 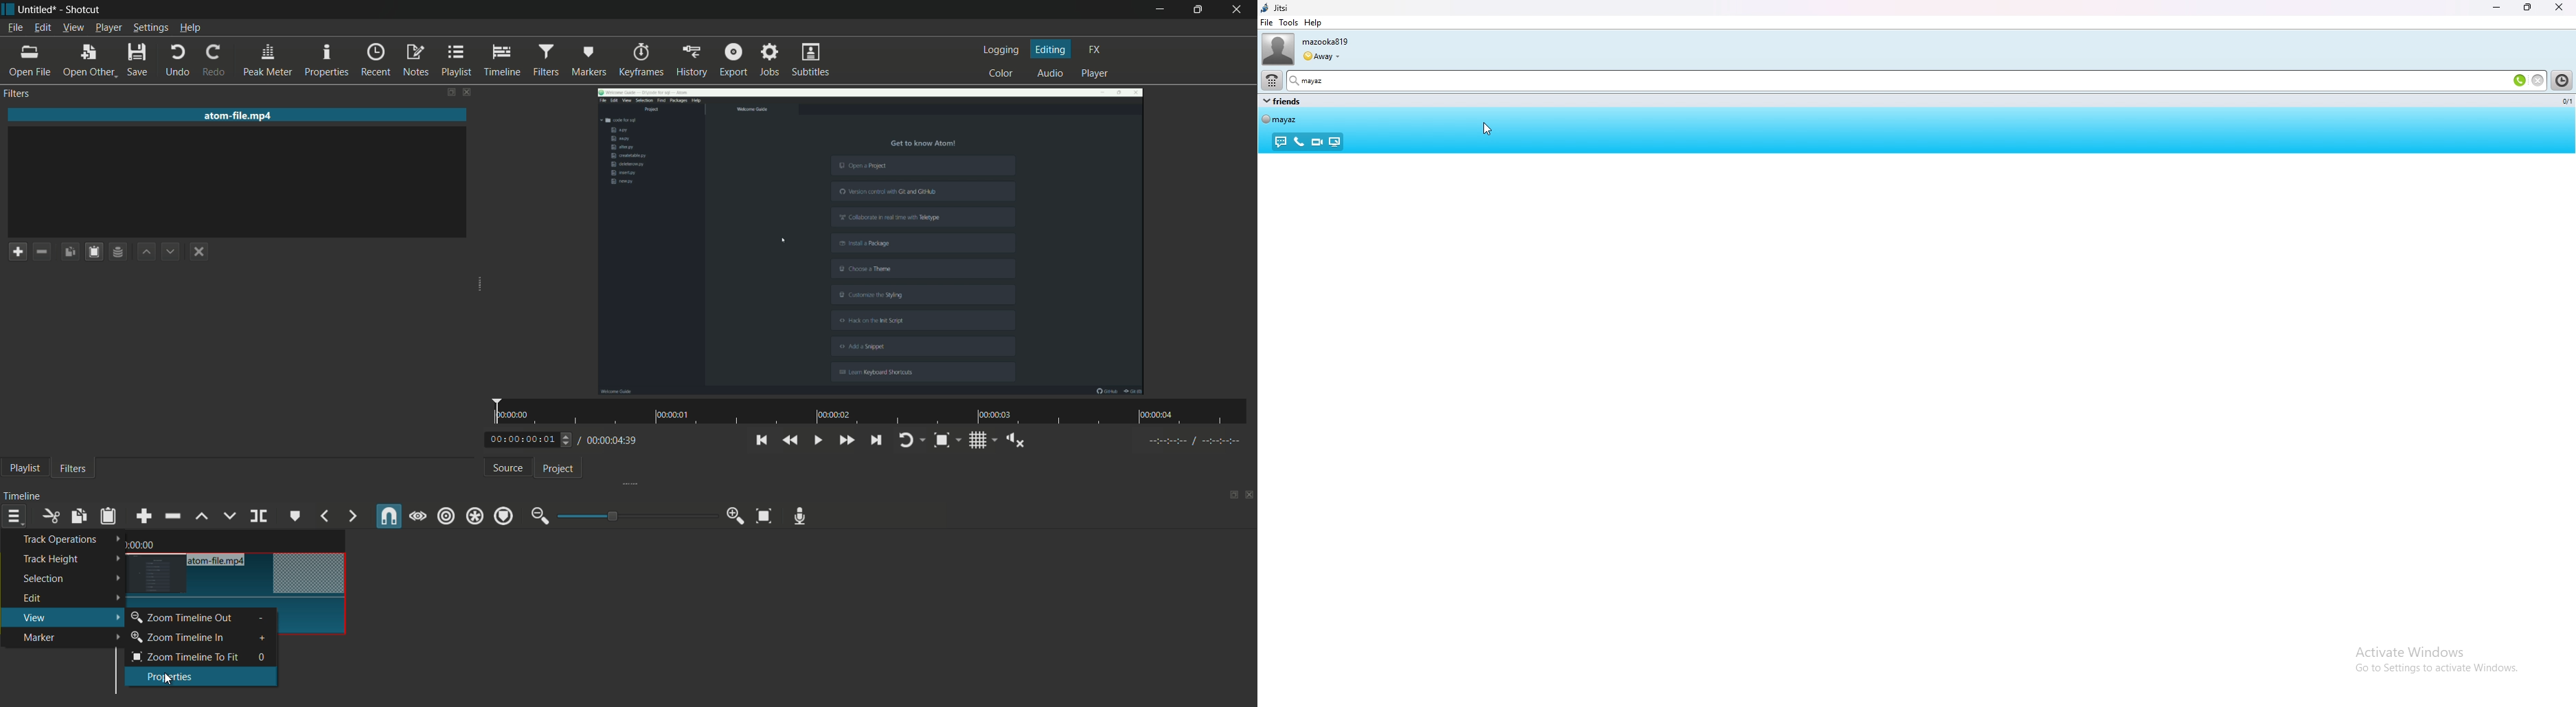 I want to click on minimize, so click(x=2496, y=8).